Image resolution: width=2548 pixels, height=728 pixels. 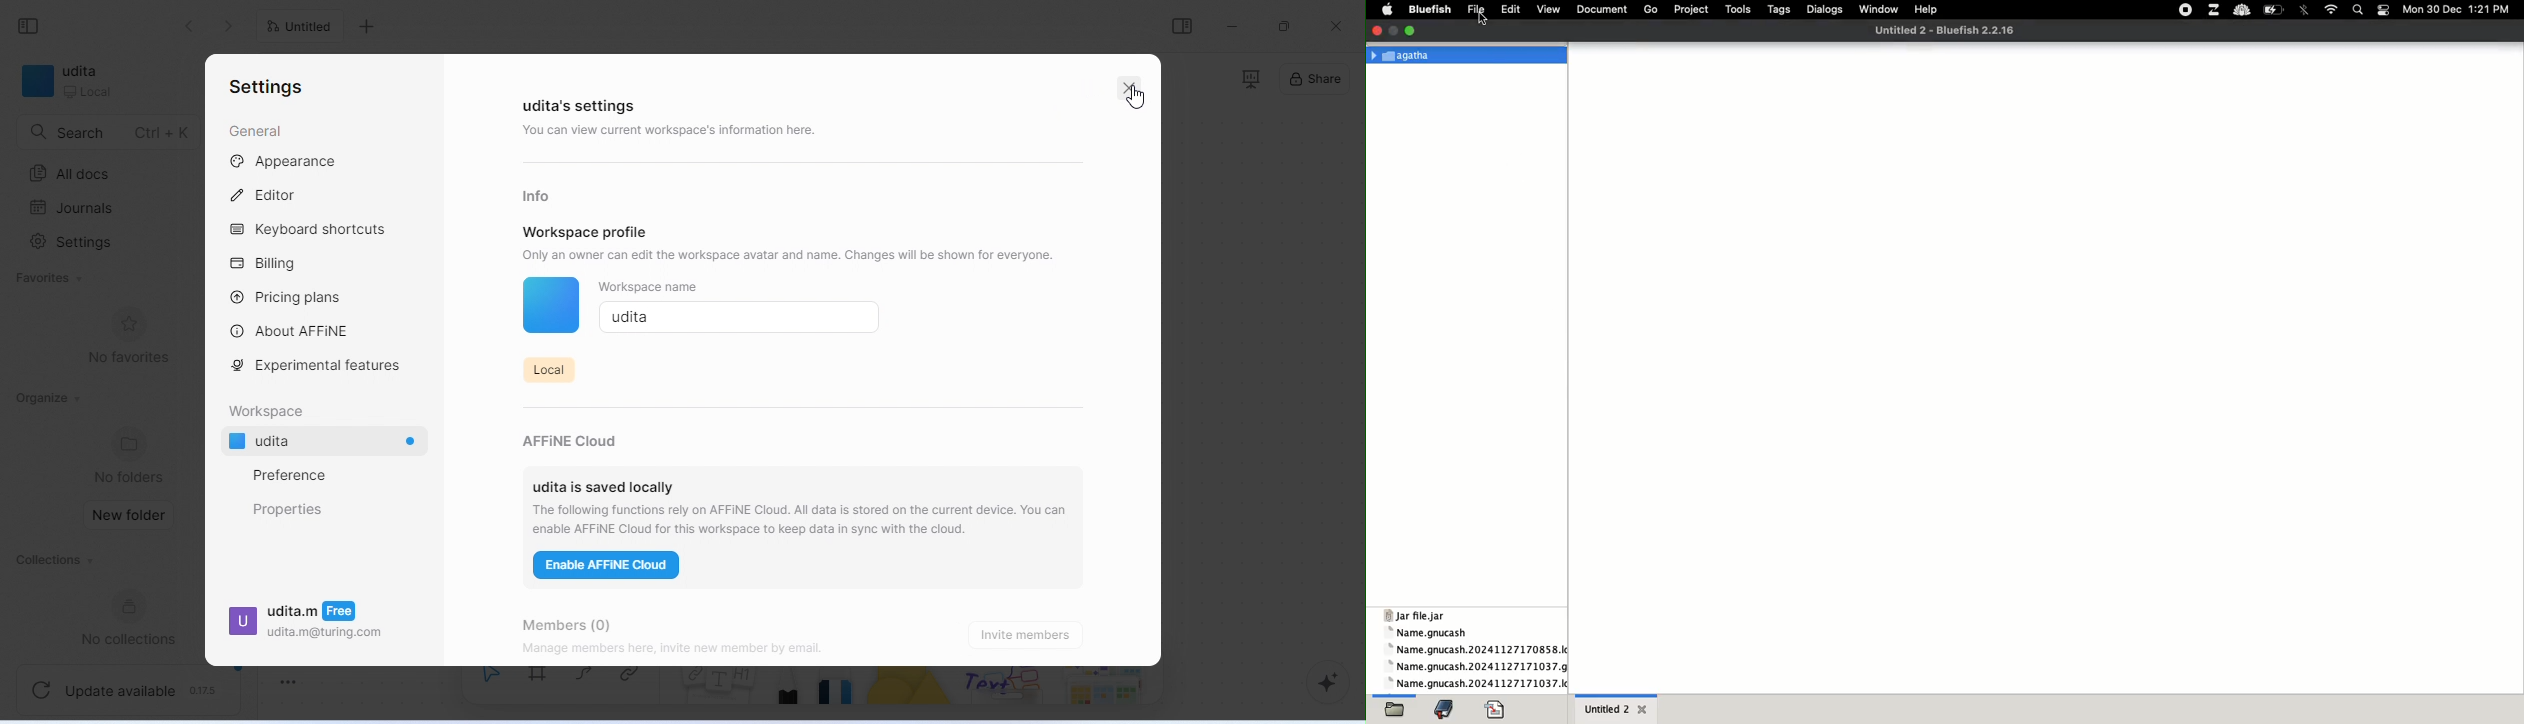 What do you see at coordinates (269, 264) in the screenshot?
I see `billing` at bounding box center [269, 264].